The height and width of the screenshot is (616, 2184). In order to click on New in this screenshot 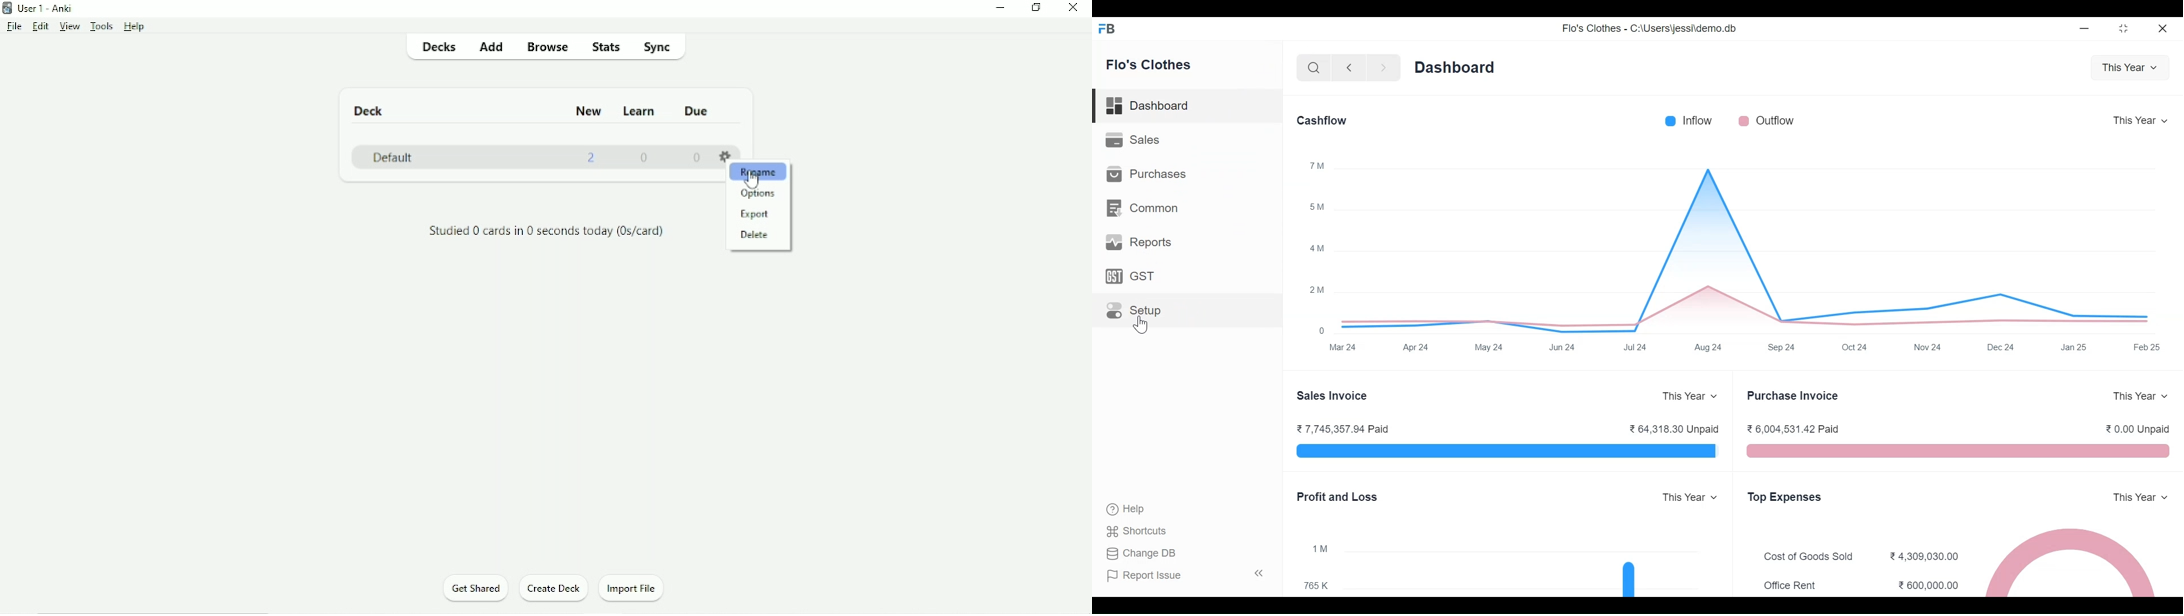, I will do `click(588, 109)`.